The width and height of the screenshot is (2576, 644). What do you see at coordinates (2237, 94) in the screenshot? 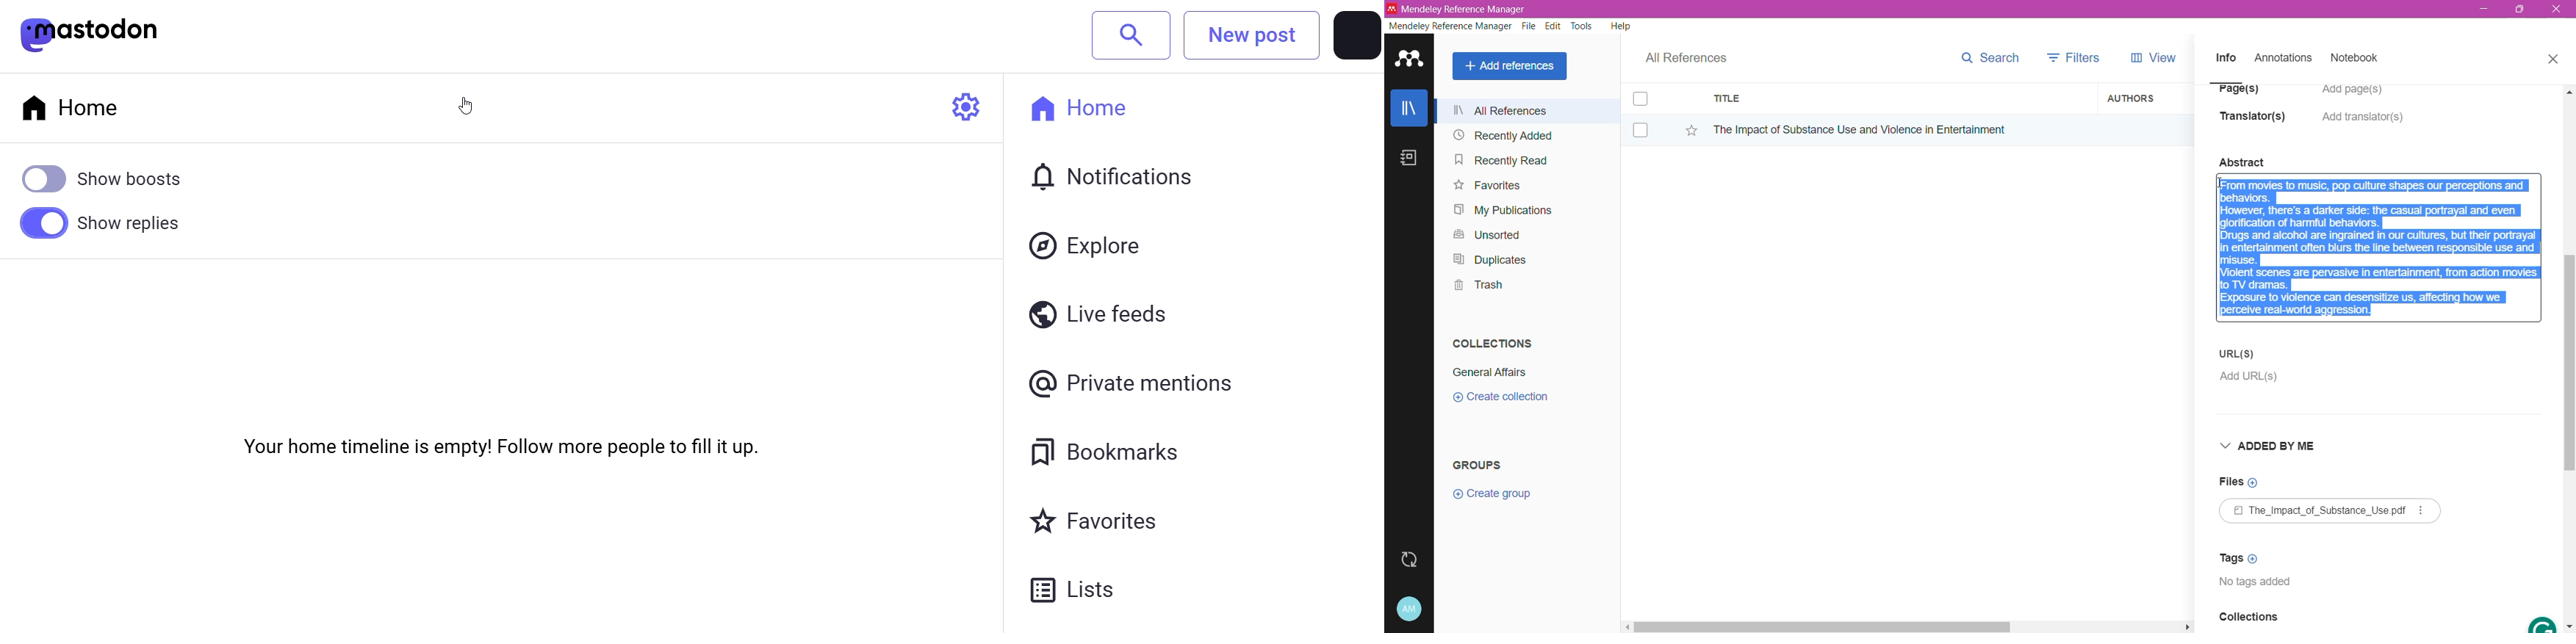
I see `Page(s)` at bounding box center [2237, 94].